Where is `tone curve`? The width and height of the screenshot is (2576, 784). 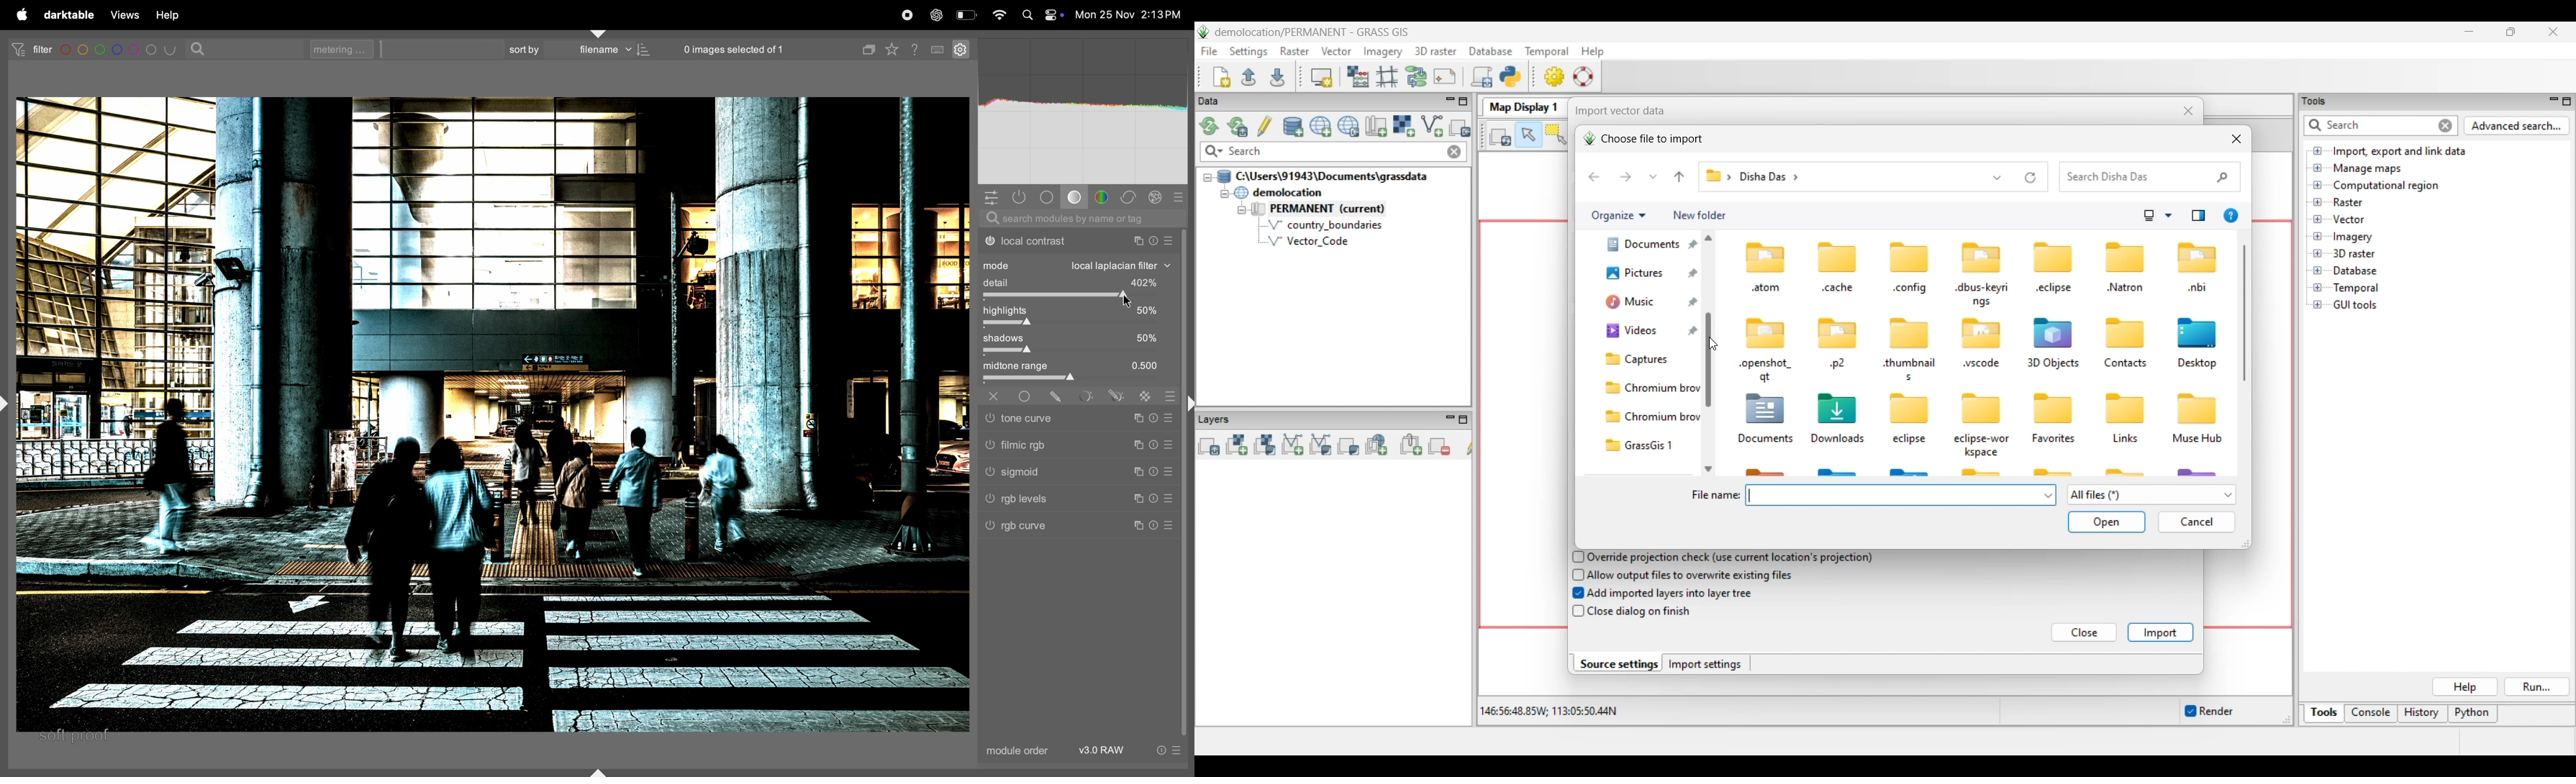 tone curve is located at coordinates (1071, 419).